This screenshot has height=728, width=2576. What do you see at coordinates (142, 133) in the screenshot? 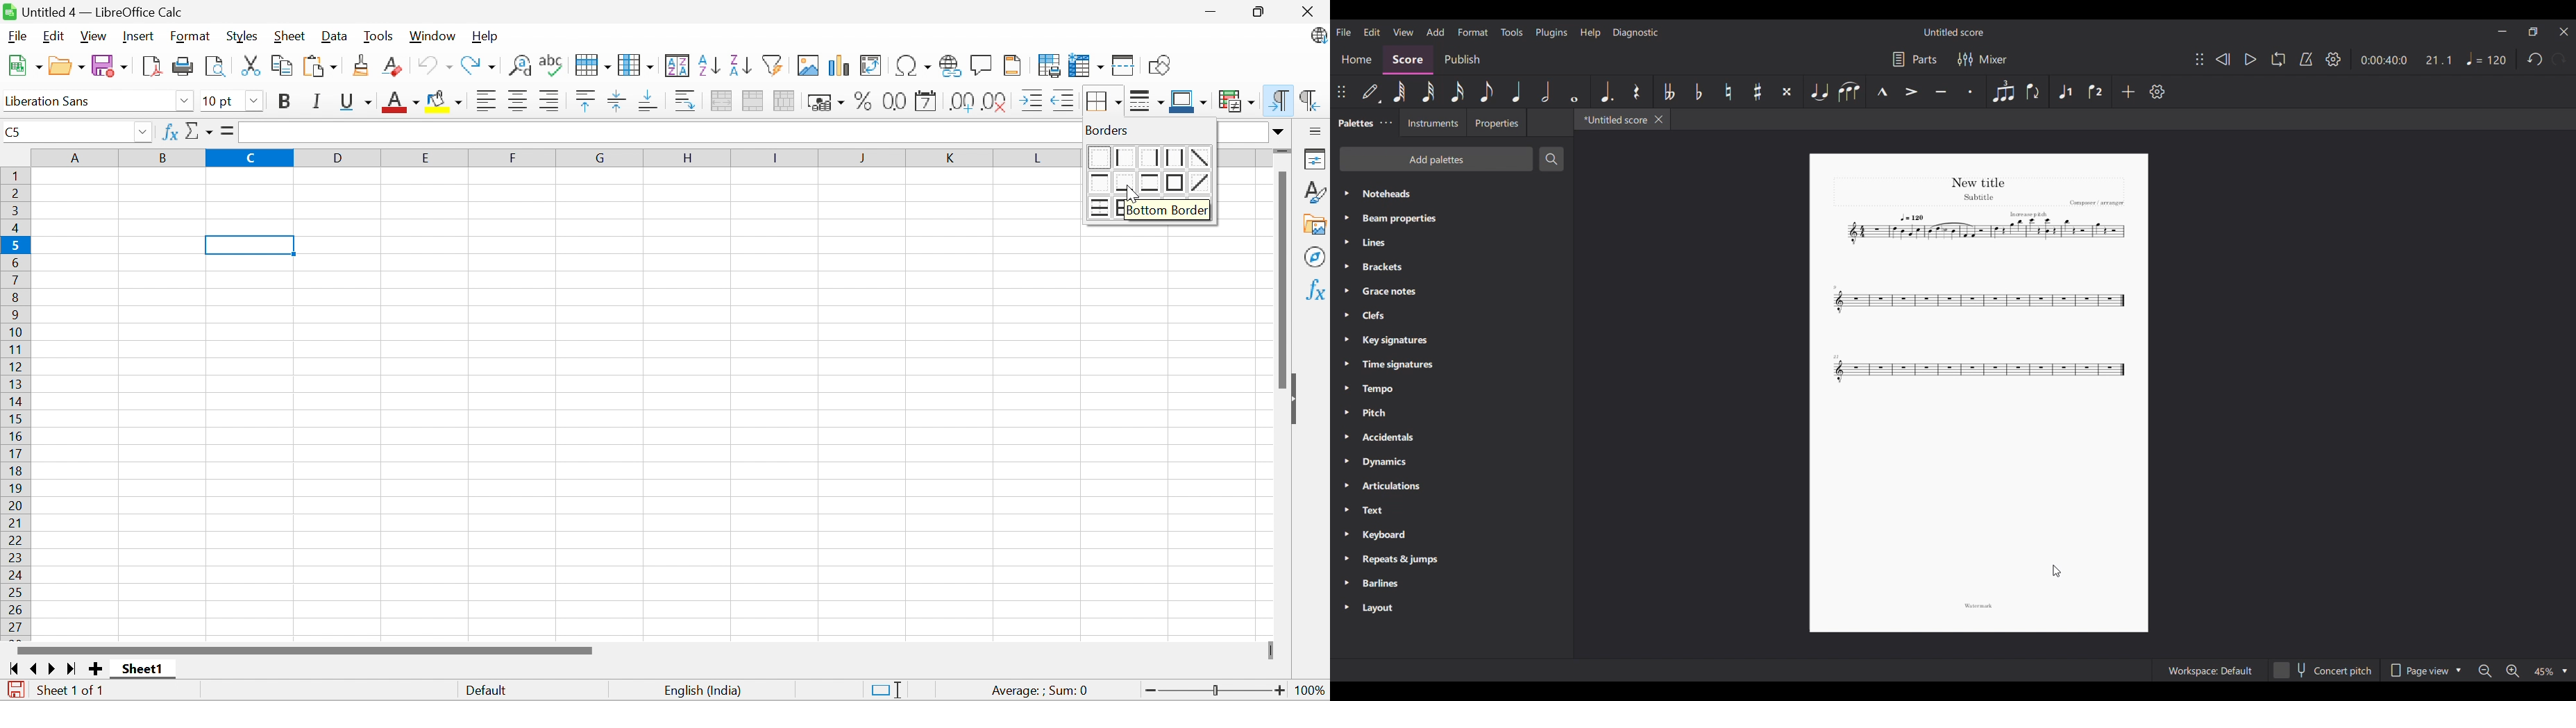
I see `Drop down` at bounding box center [142, 133].